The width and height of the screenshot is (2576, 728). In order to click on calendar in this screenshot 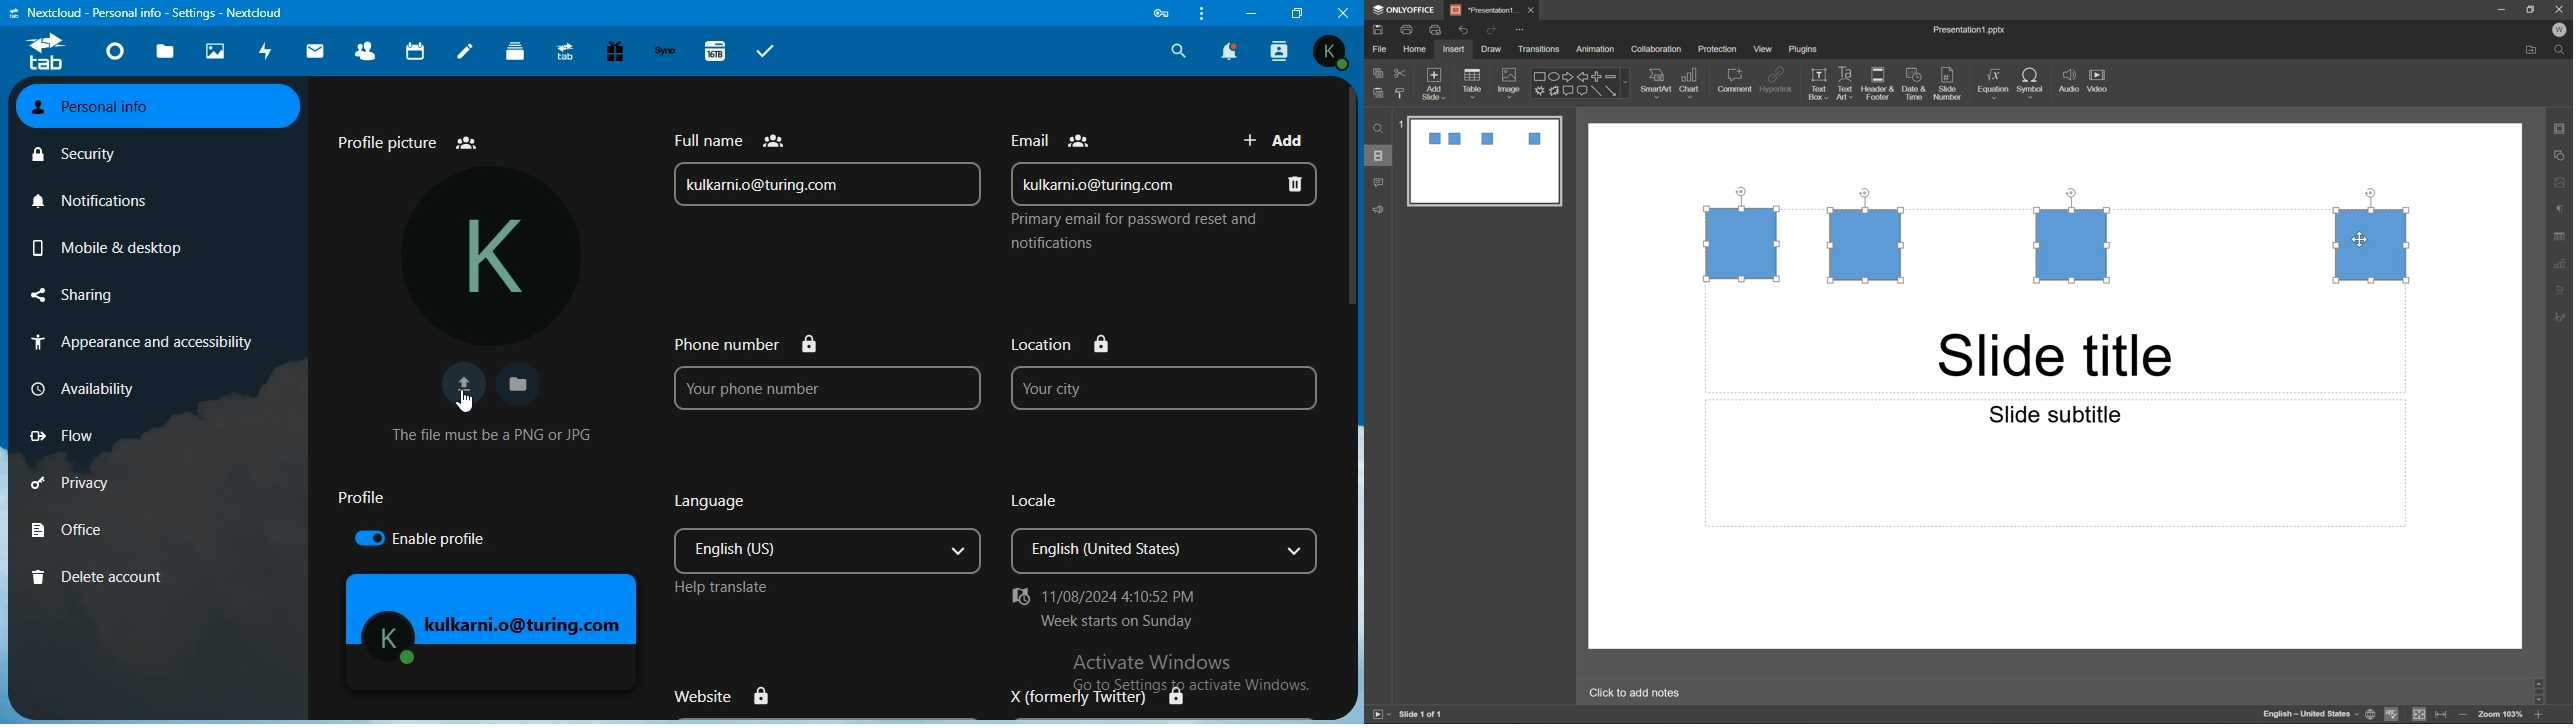, I will do `click(416, 50)`.